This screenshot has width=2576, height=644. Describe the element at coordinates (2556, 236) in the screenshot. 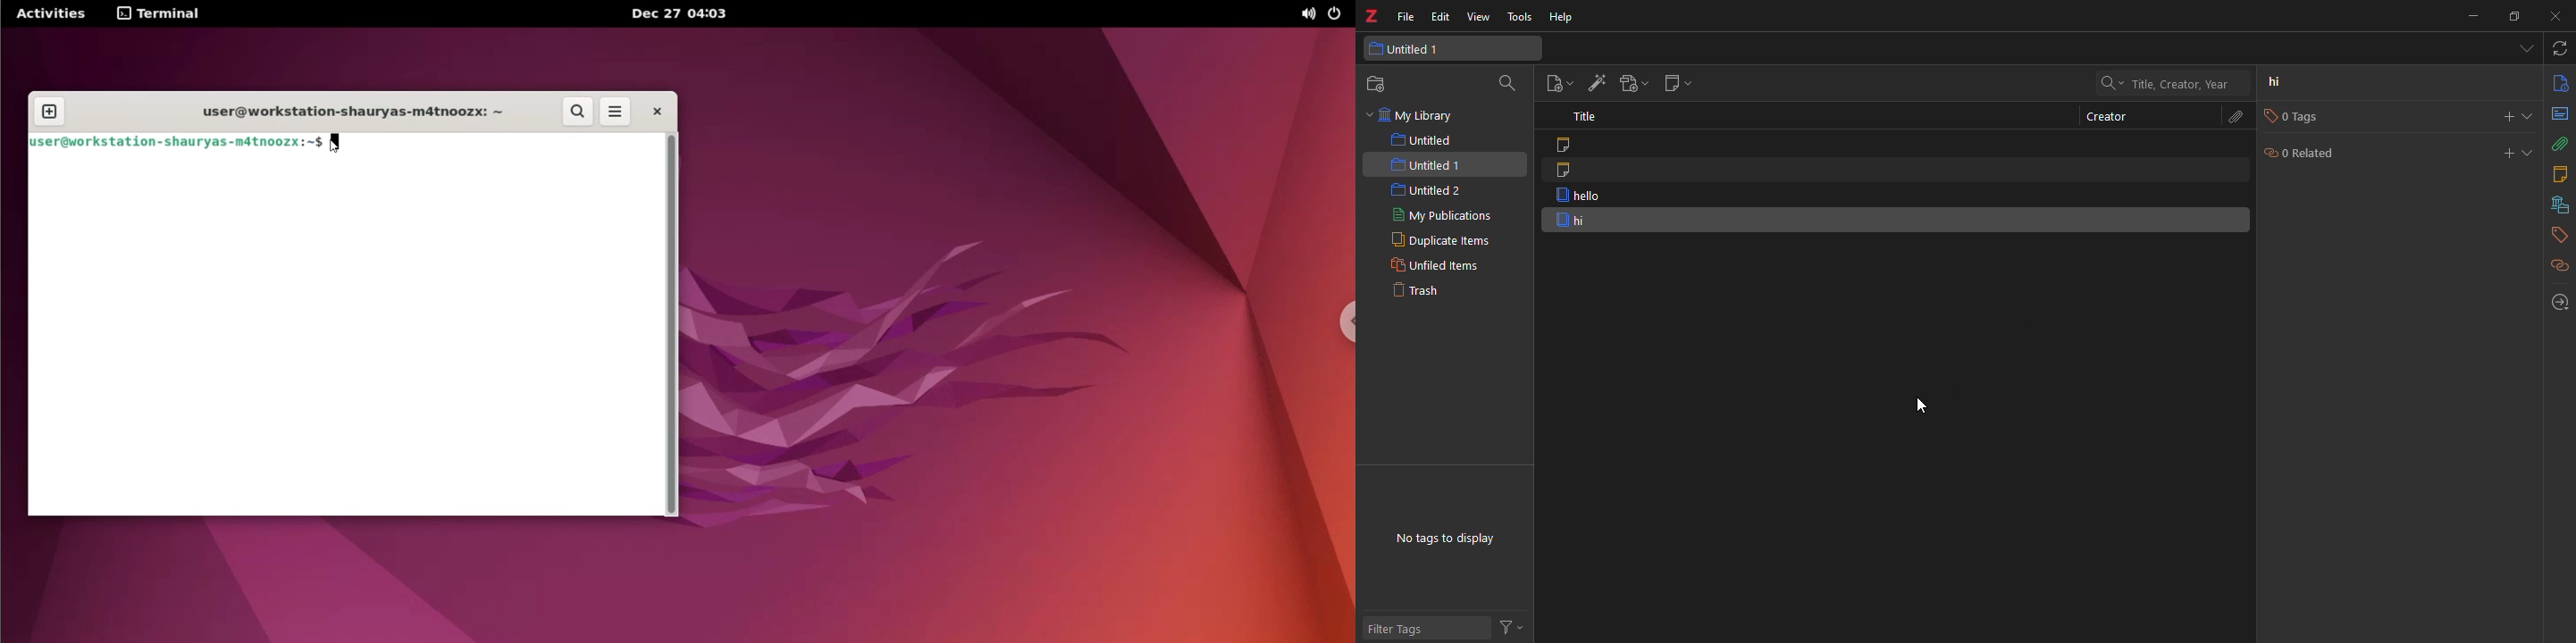

I see `tags` at that location.